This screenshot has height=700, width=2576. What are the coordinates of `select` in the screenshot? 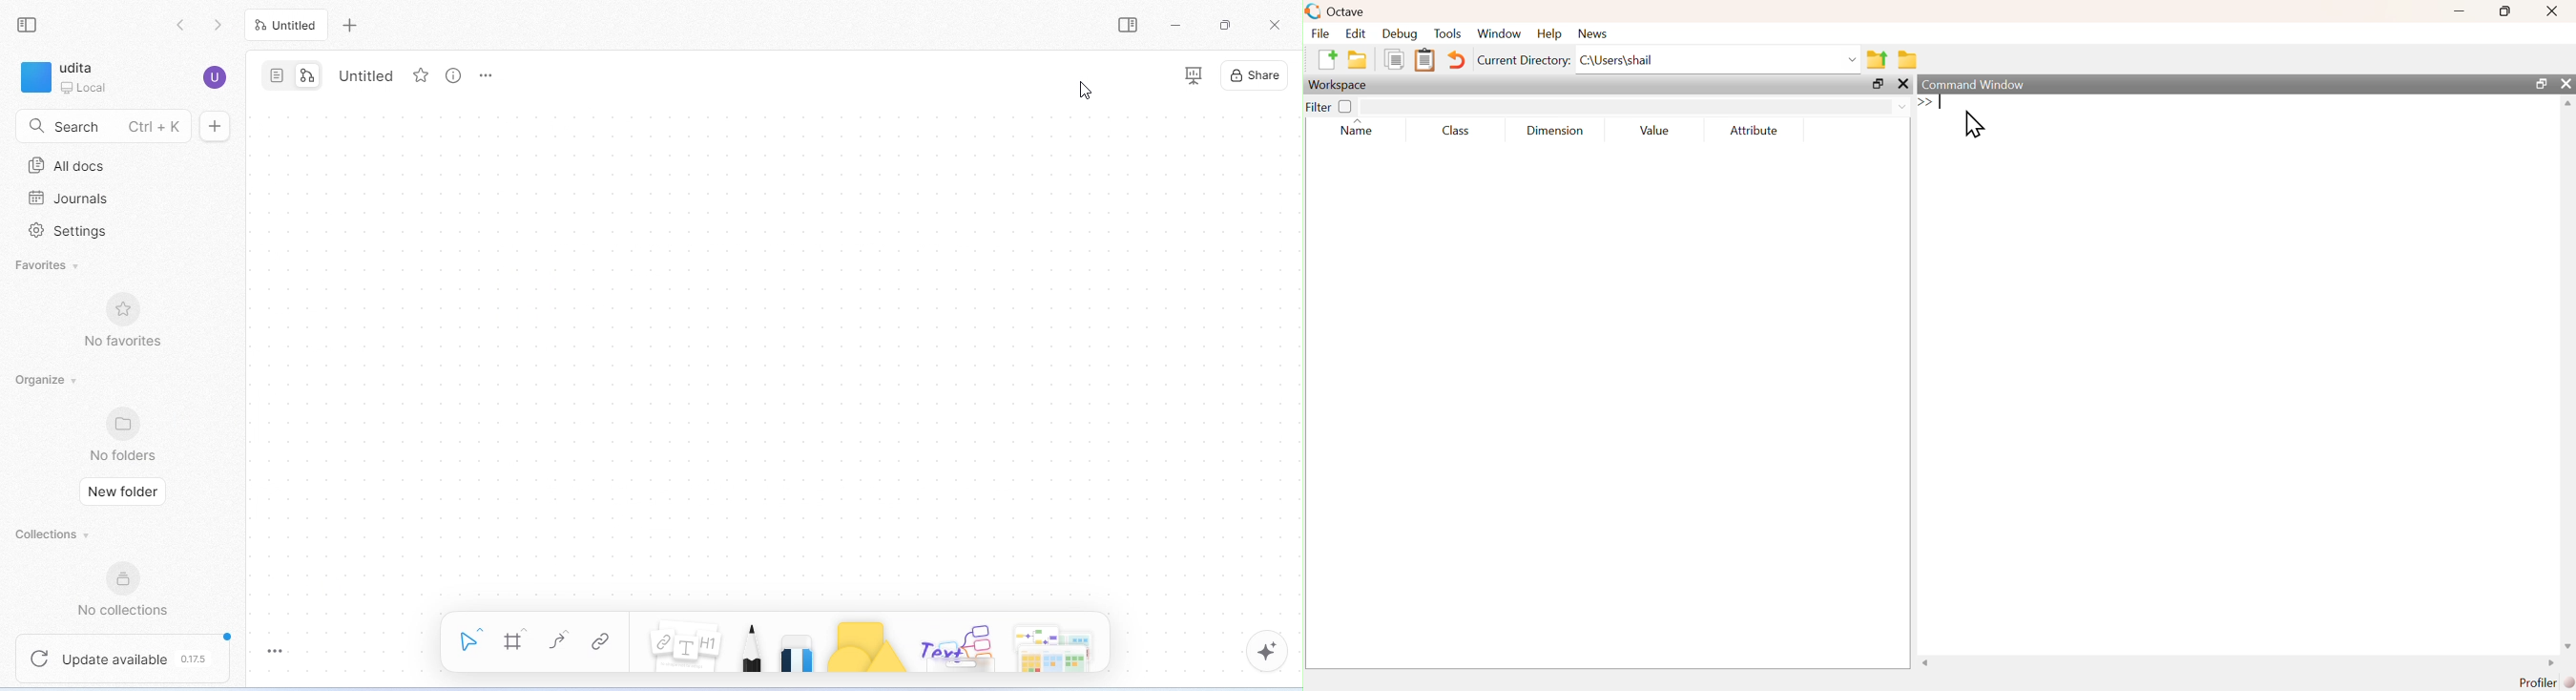 It's located at (467, 637).